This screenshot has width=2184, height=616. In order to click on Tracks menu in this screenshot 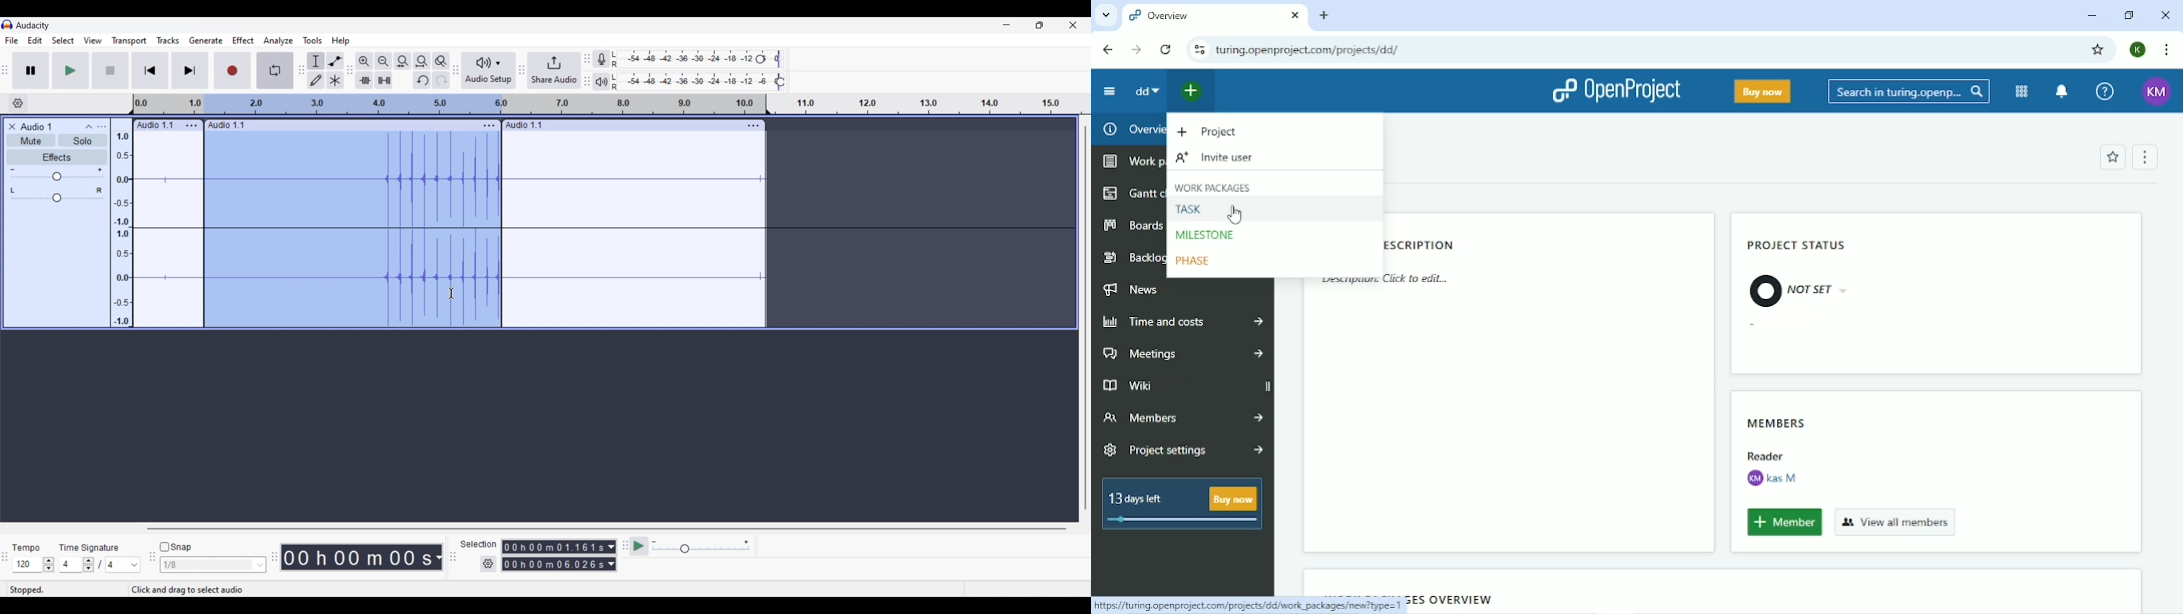, I will do `click(168, 40)`.